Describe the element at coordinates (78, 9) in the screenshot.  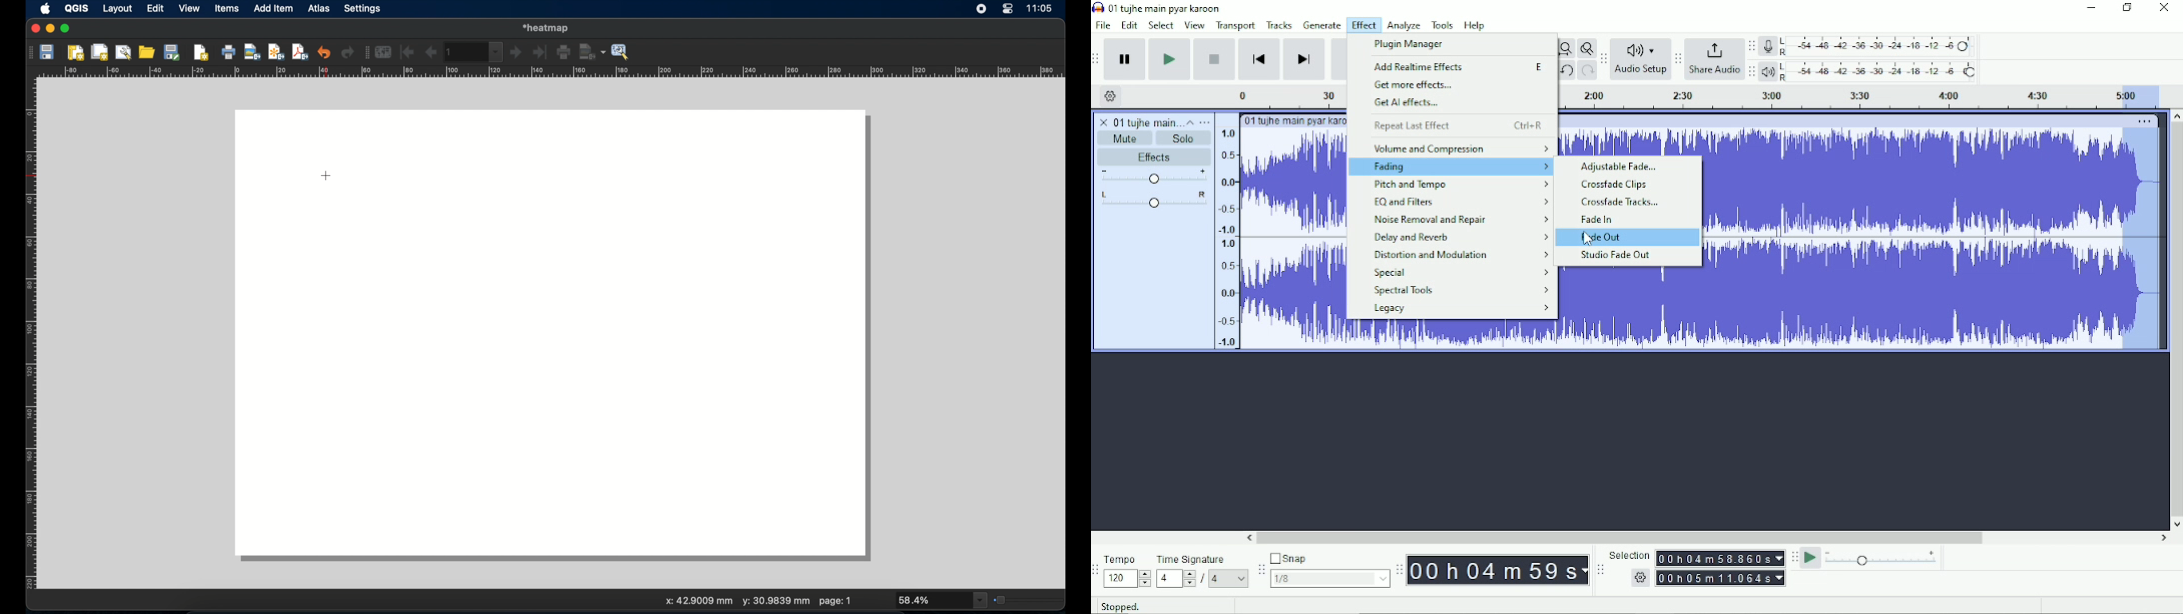
I see `QGIS` at that location.